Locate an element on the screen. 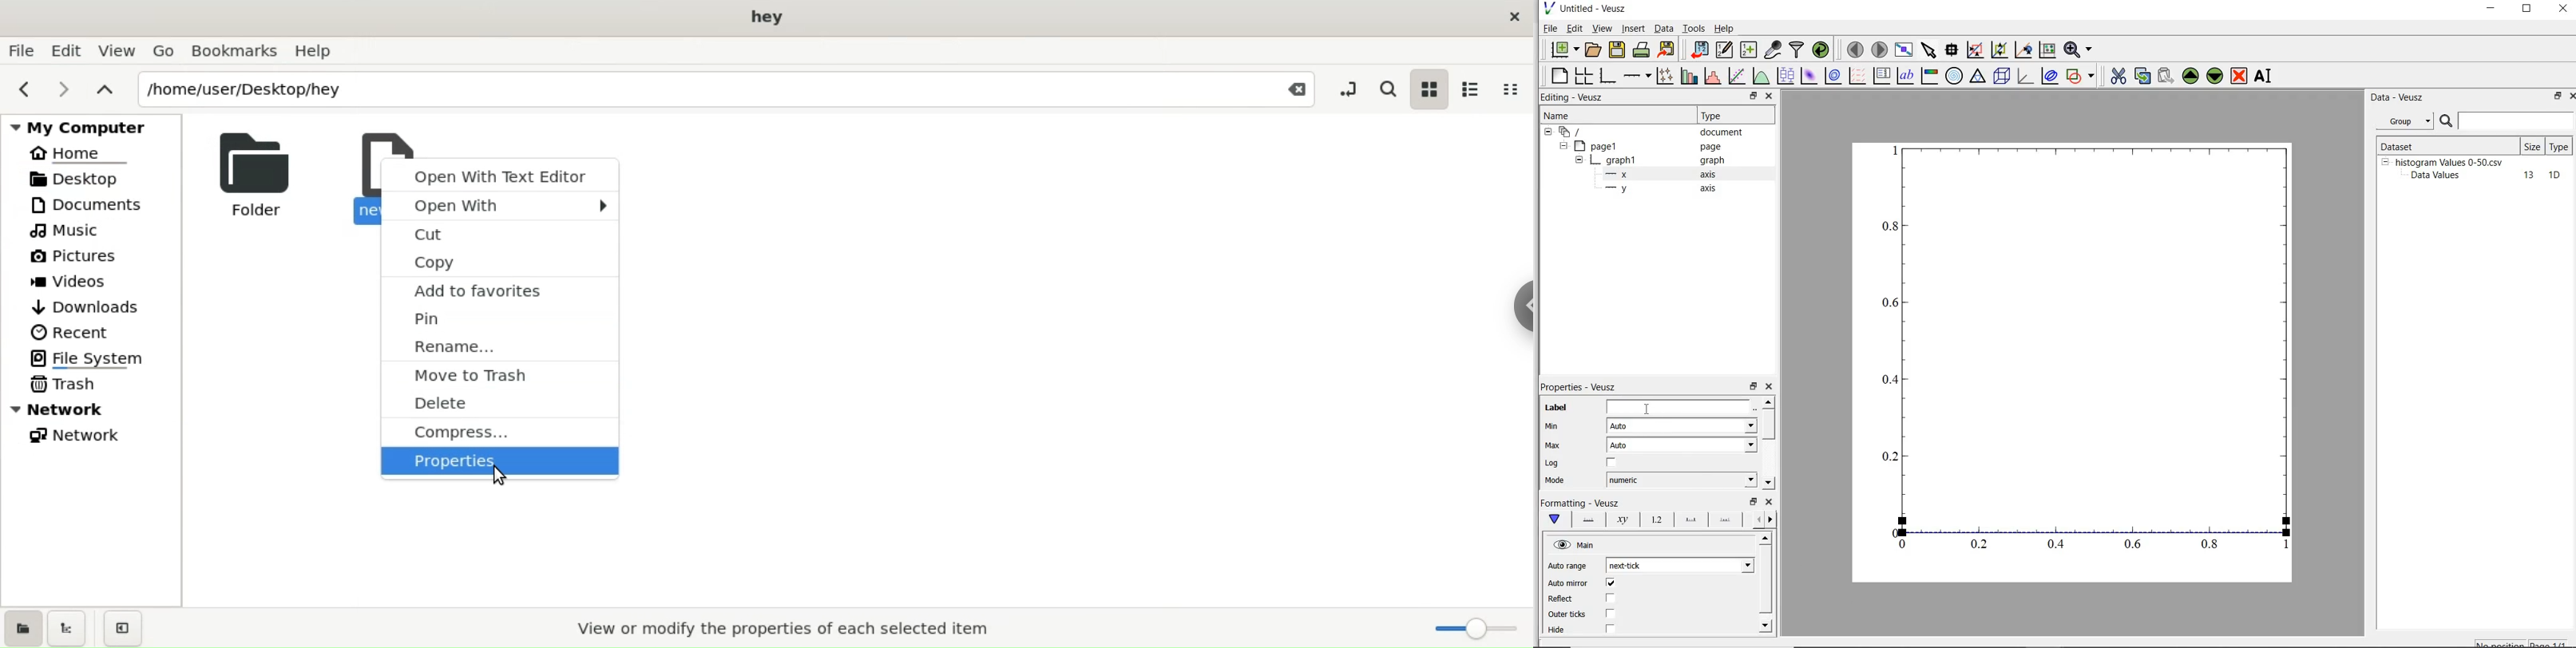 The image size is (2576, 672). create new datasets using ranges, parametrically or as functions of existing datasets is located at coordinates (1751, 48).